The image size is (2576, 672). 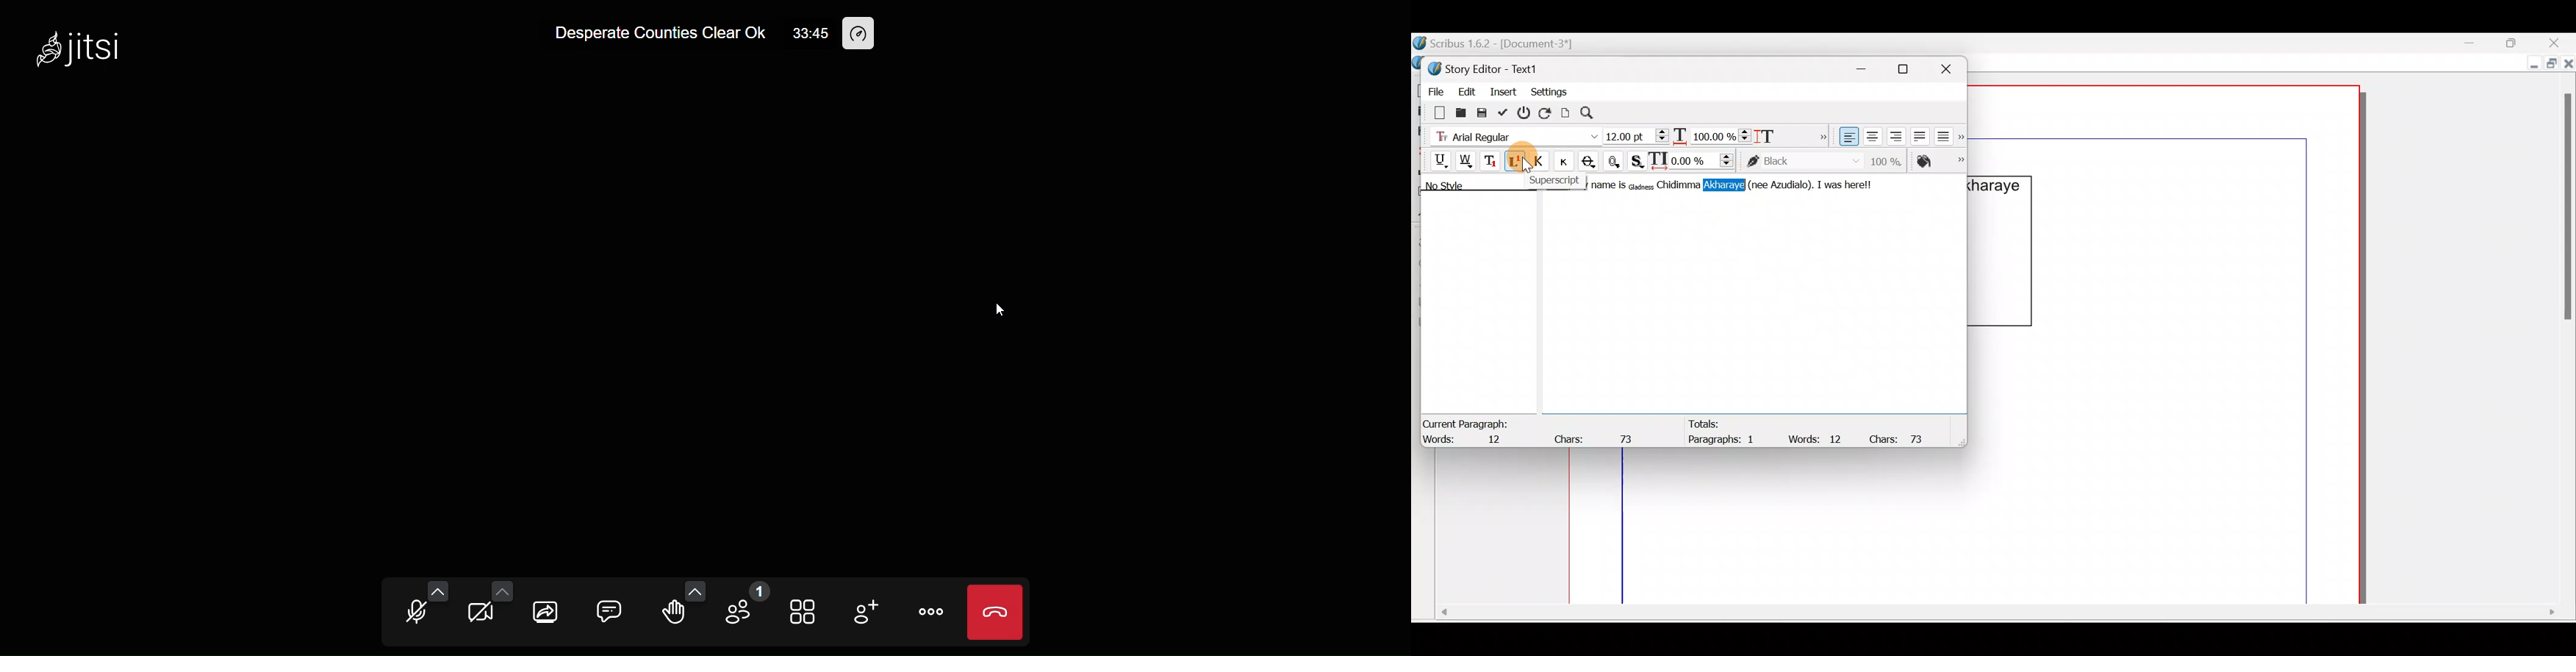 I want to click on Strike out, so click(x=1592, y=162).